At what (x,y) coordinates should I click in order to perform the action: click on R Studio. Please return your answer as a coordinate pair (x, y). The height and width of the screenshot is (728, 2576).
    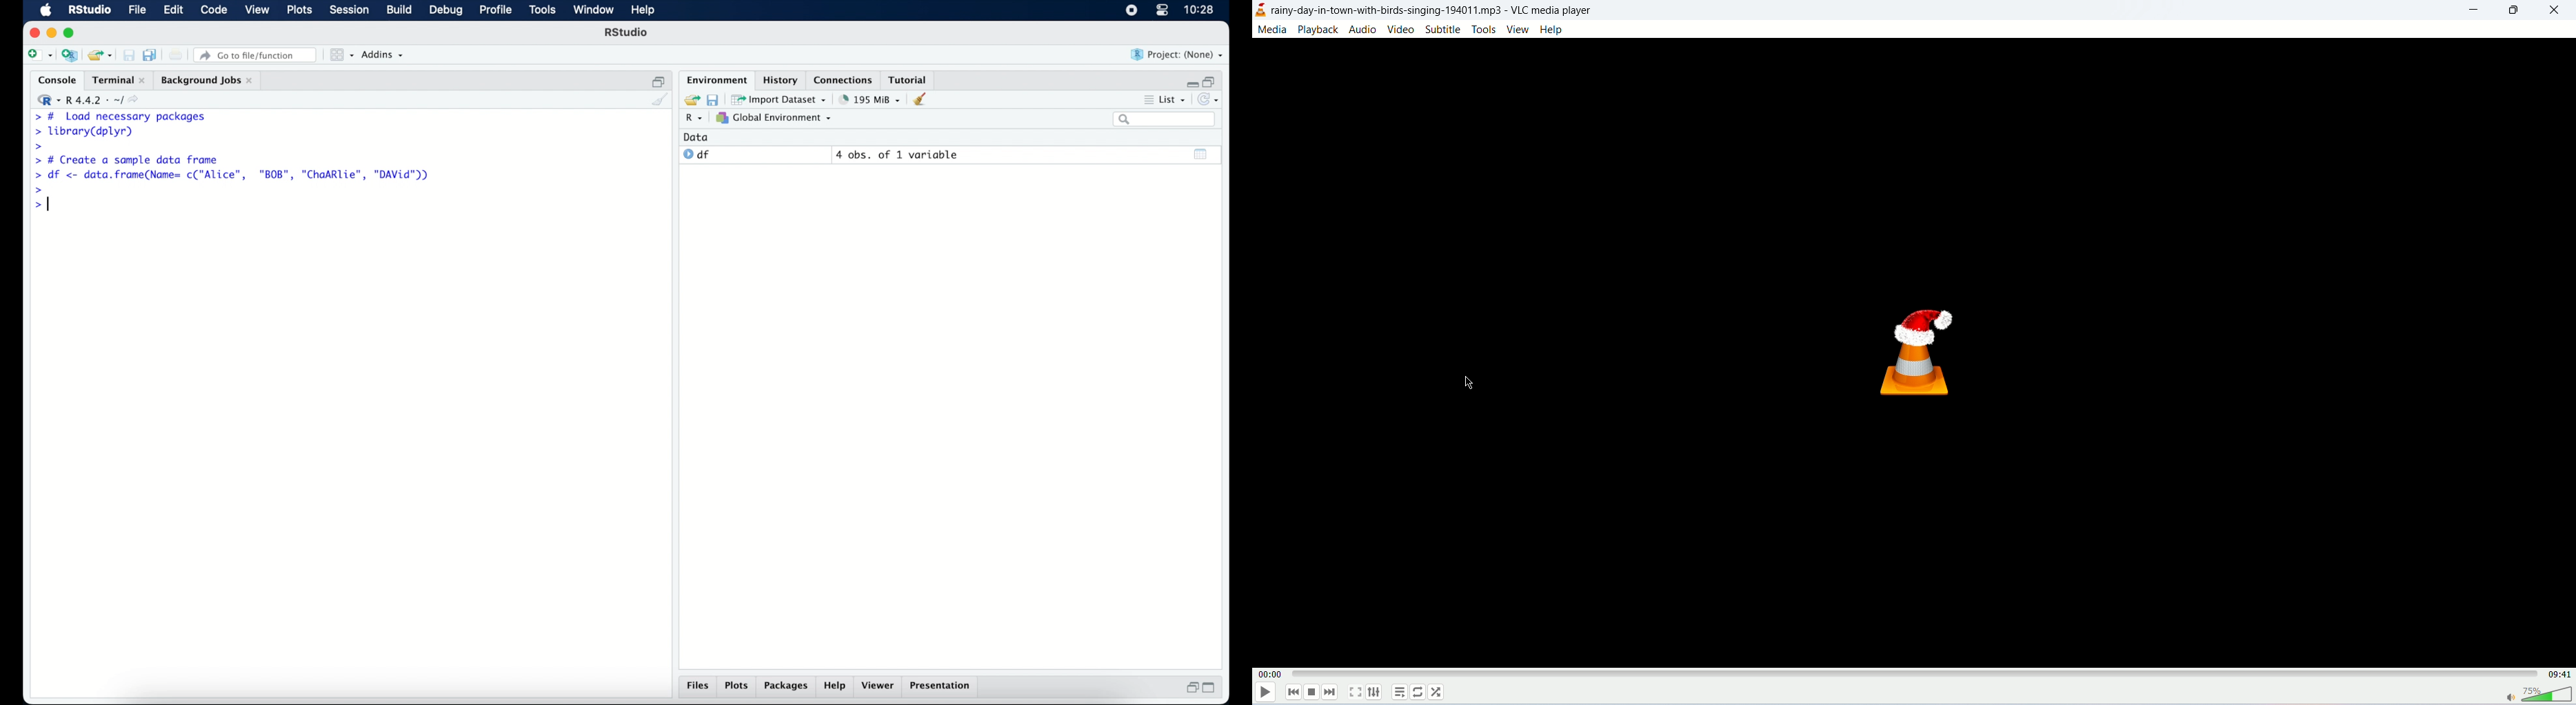
    Looking at the image, I should click on (89, 10).